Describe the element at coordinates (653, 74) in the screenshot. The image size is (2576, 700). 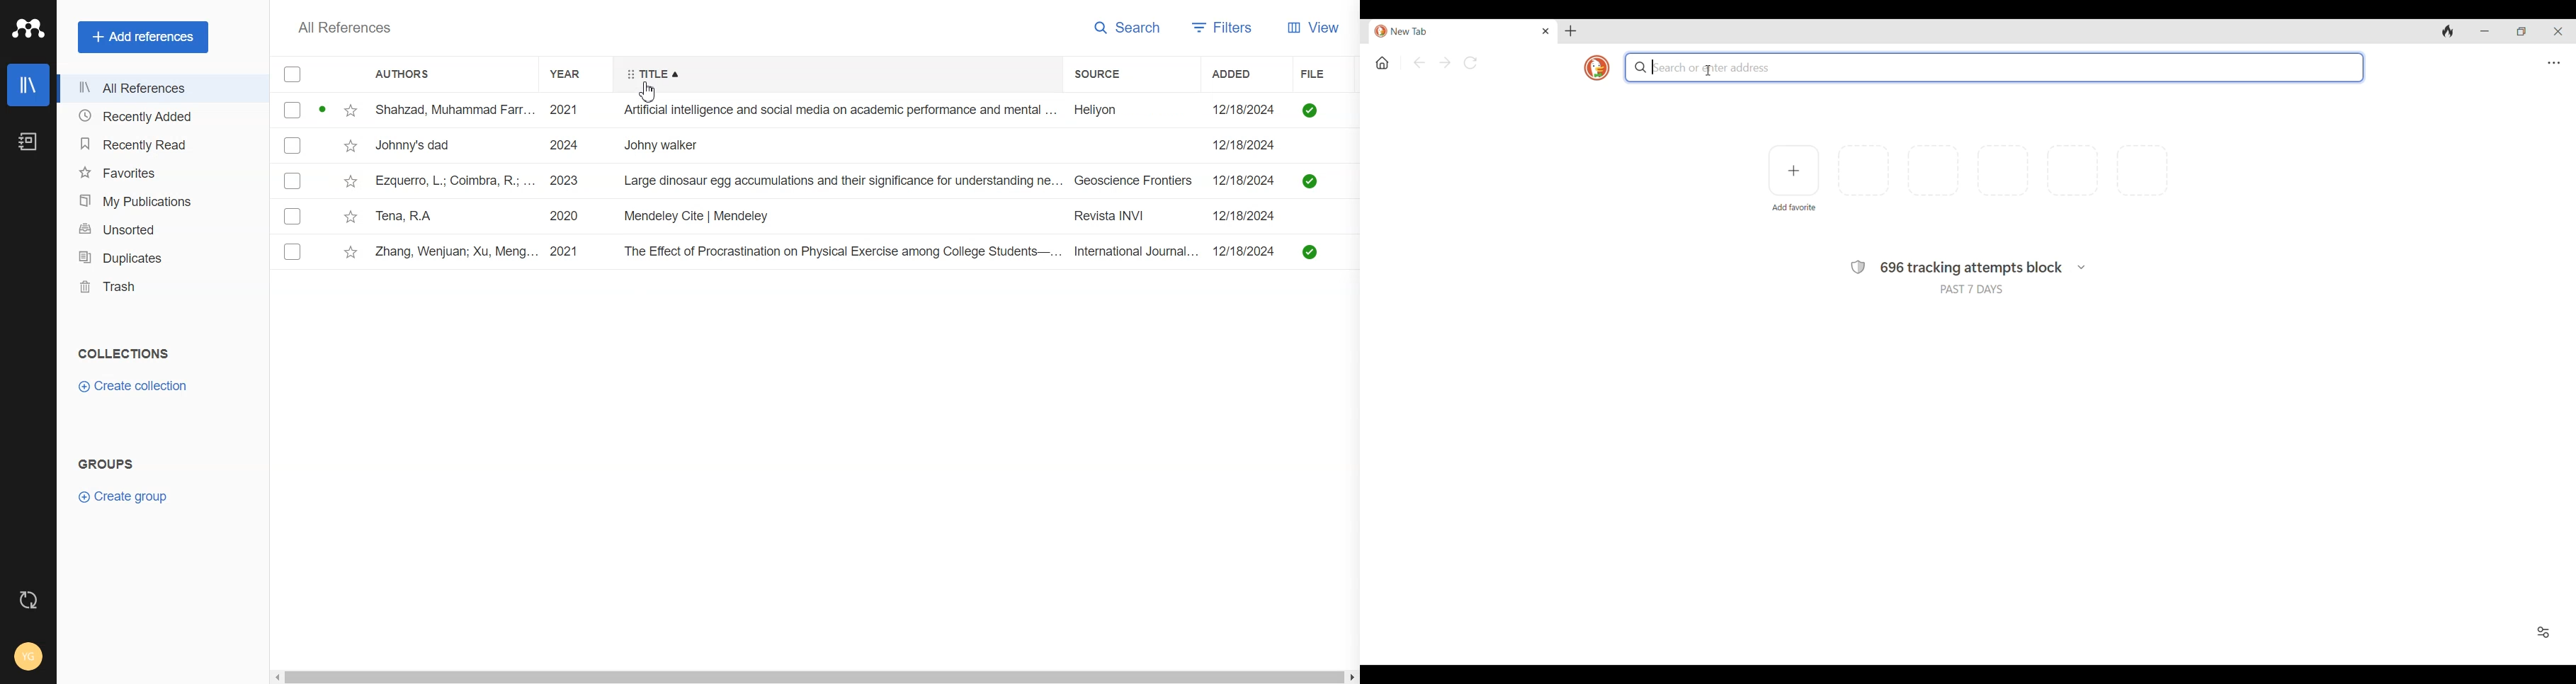
I see `Title` at that location.